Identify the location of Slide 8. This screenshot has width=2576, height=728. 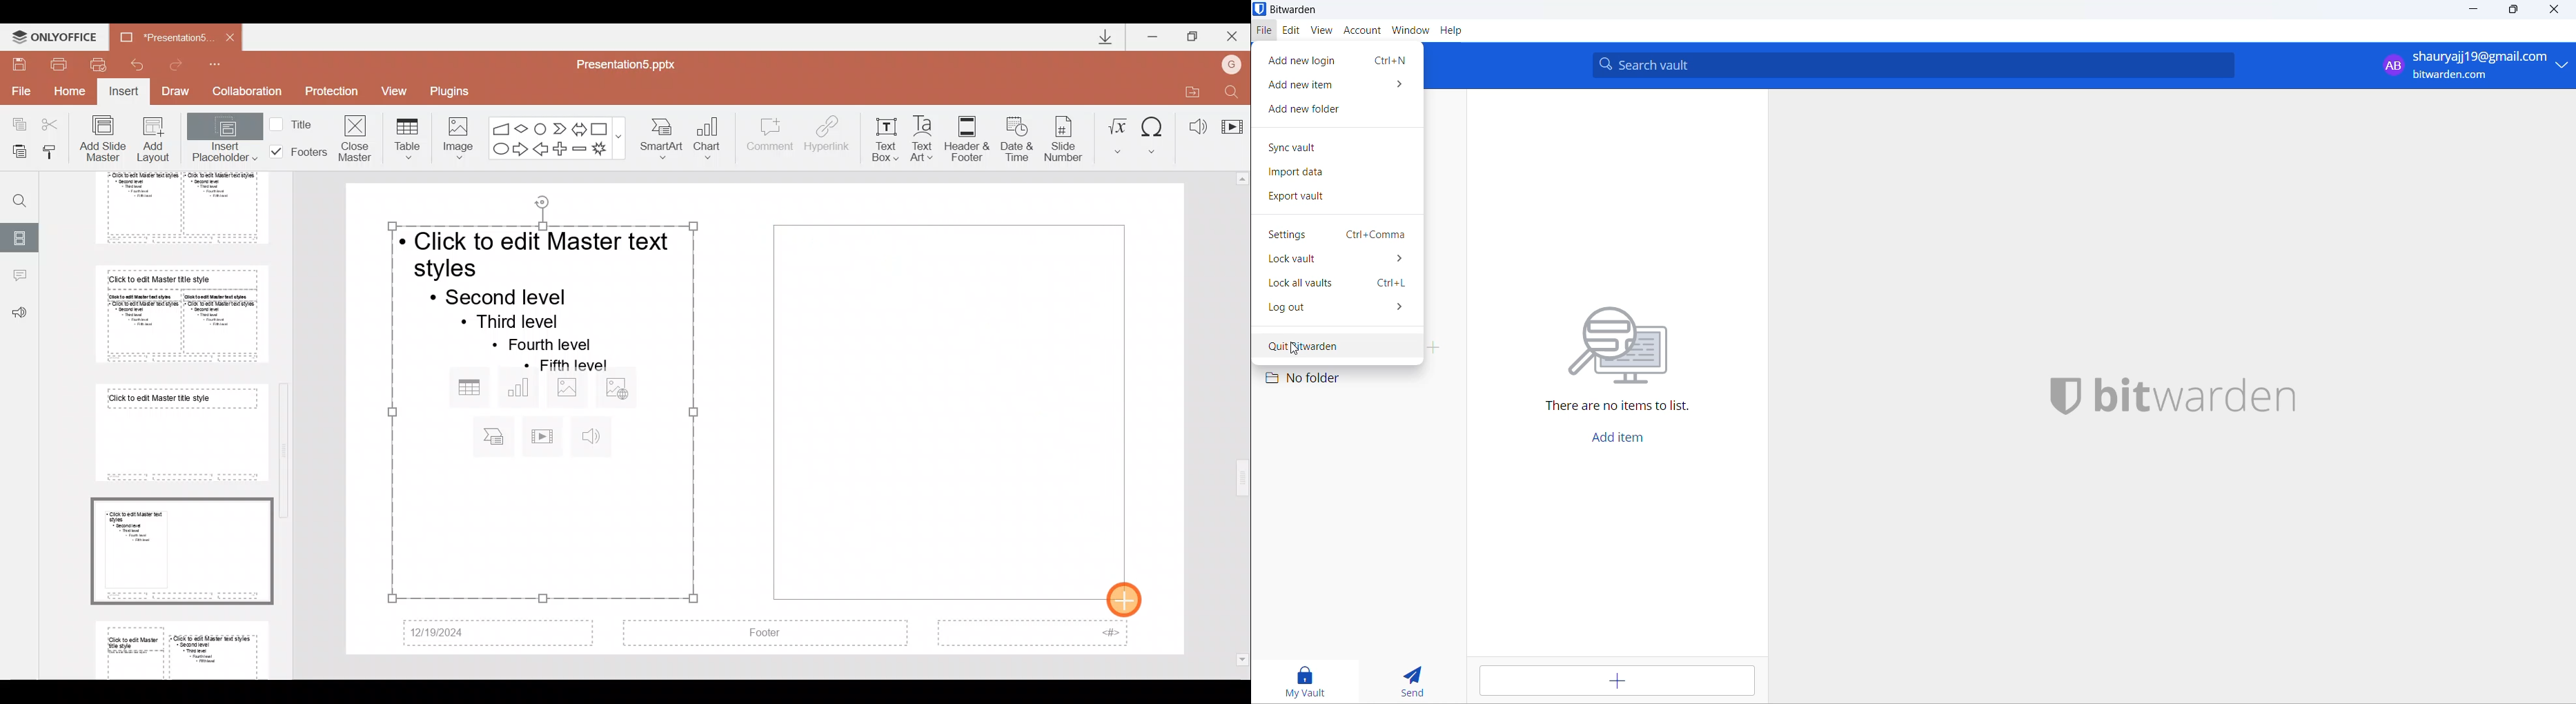
(181, 548).